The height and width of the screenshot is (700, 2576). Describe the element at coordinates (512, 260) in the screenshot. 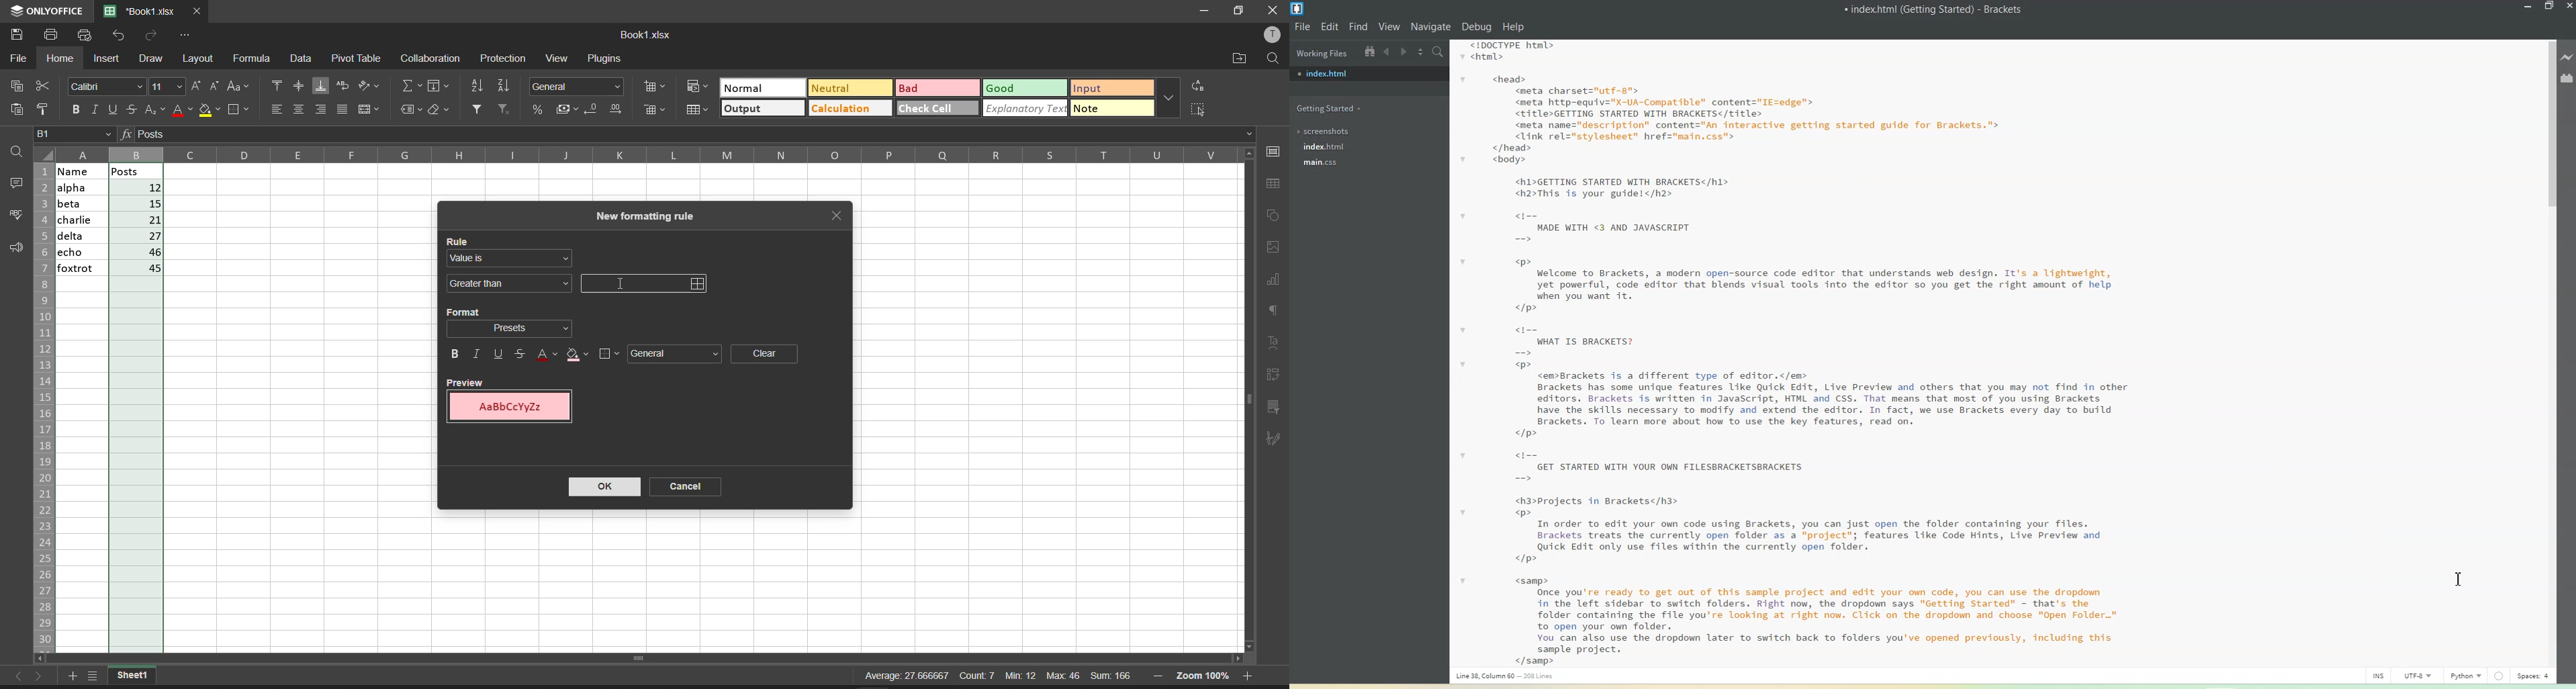

I see `value is` at that location.